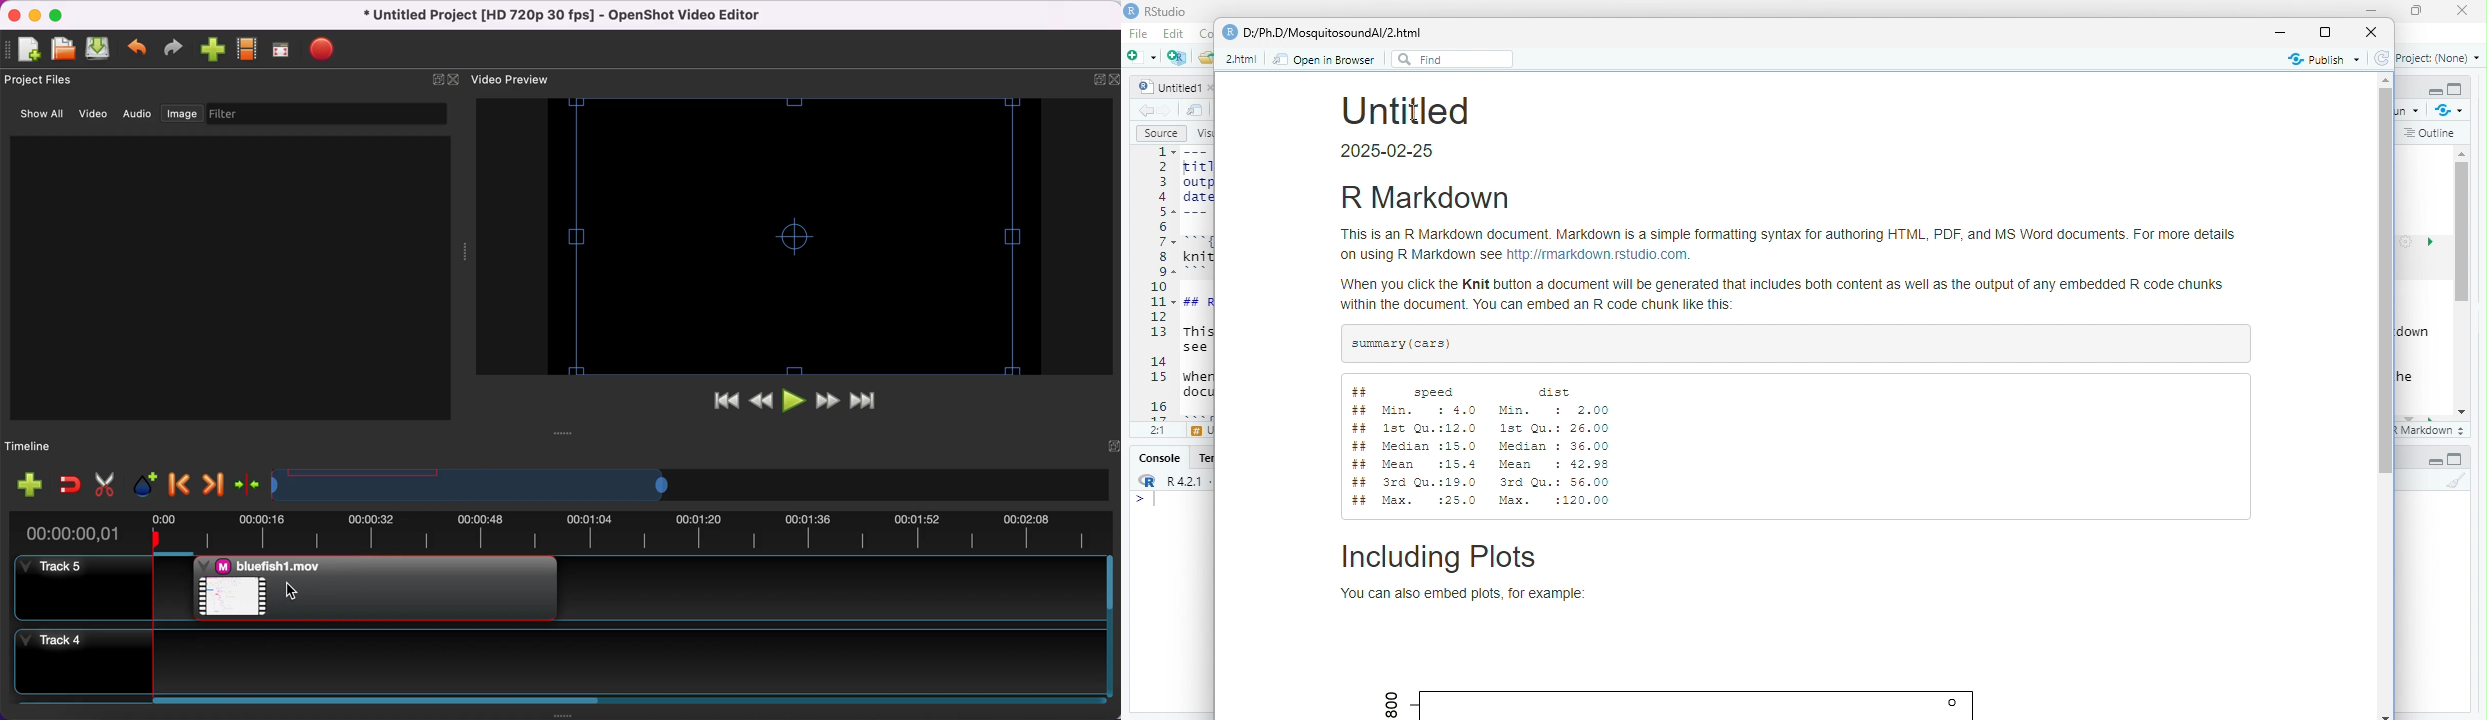 The height and width of the screenshot is (728, 2492). Describe the element at coordinates (1425, 198) in the screenshot. I see `R Markdown` at that location.